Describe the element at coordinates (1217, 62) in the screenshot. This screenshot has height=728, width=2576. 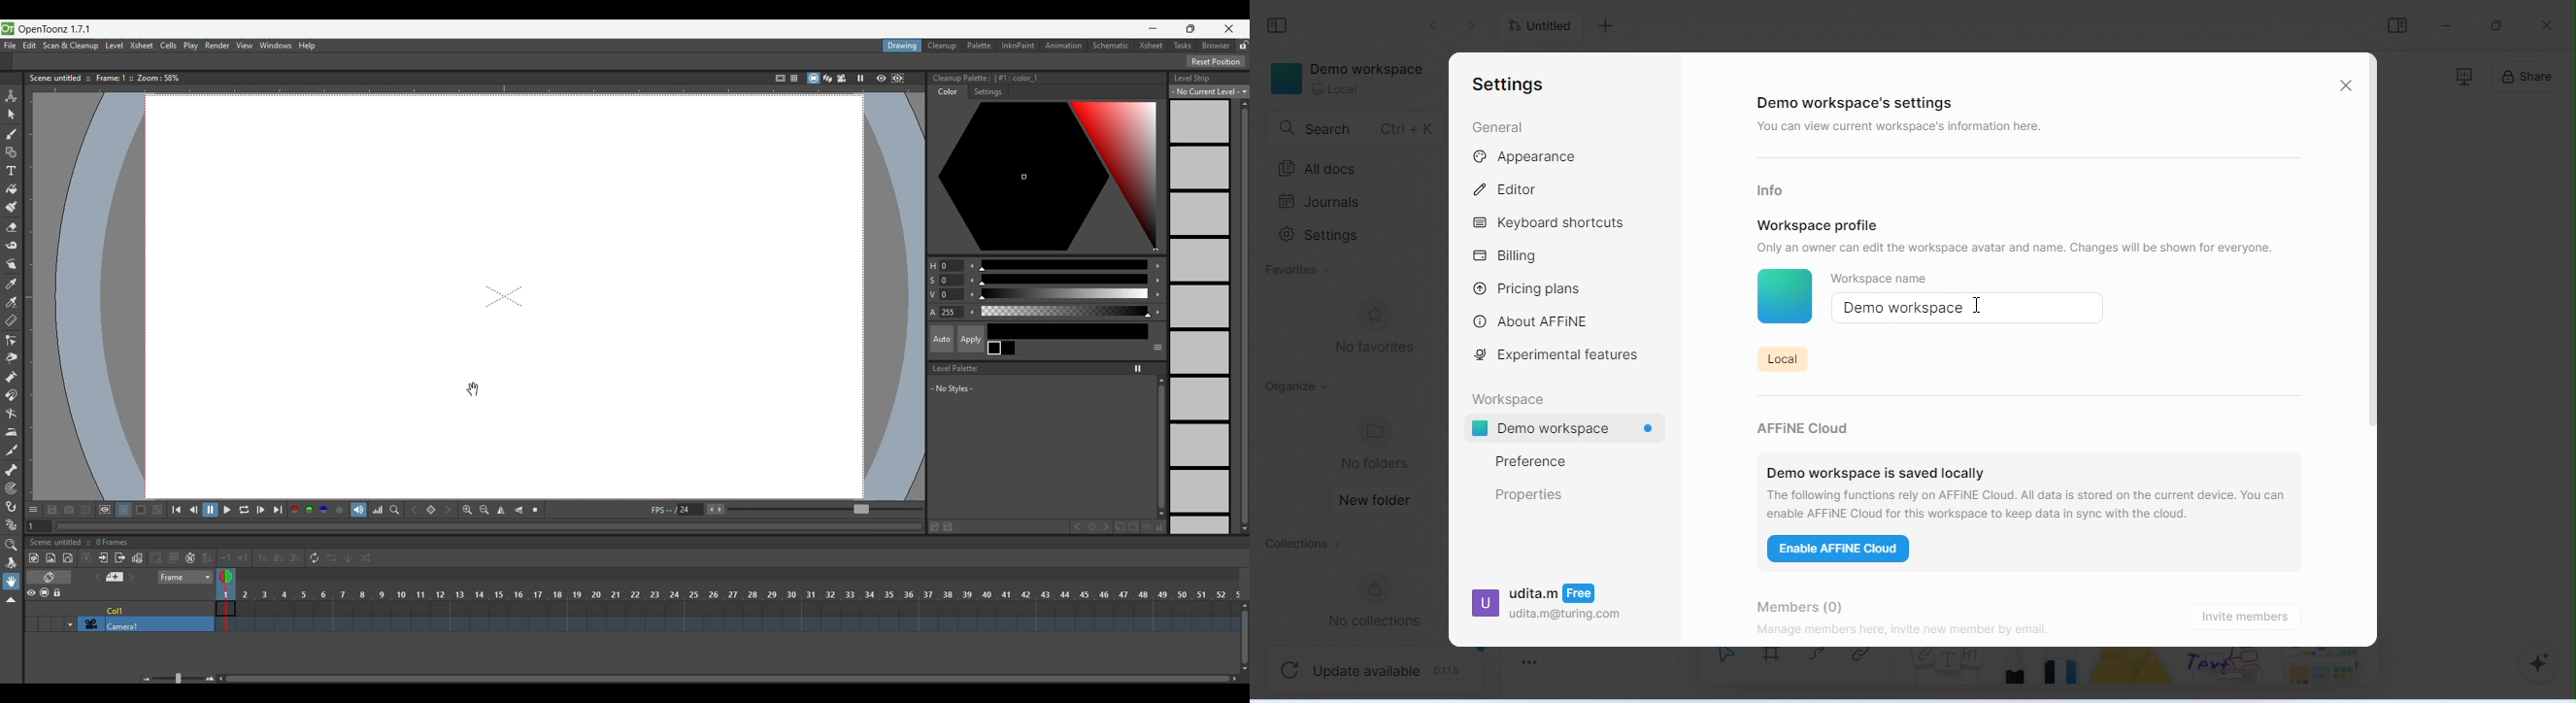
I see `Reset Position` at that location.